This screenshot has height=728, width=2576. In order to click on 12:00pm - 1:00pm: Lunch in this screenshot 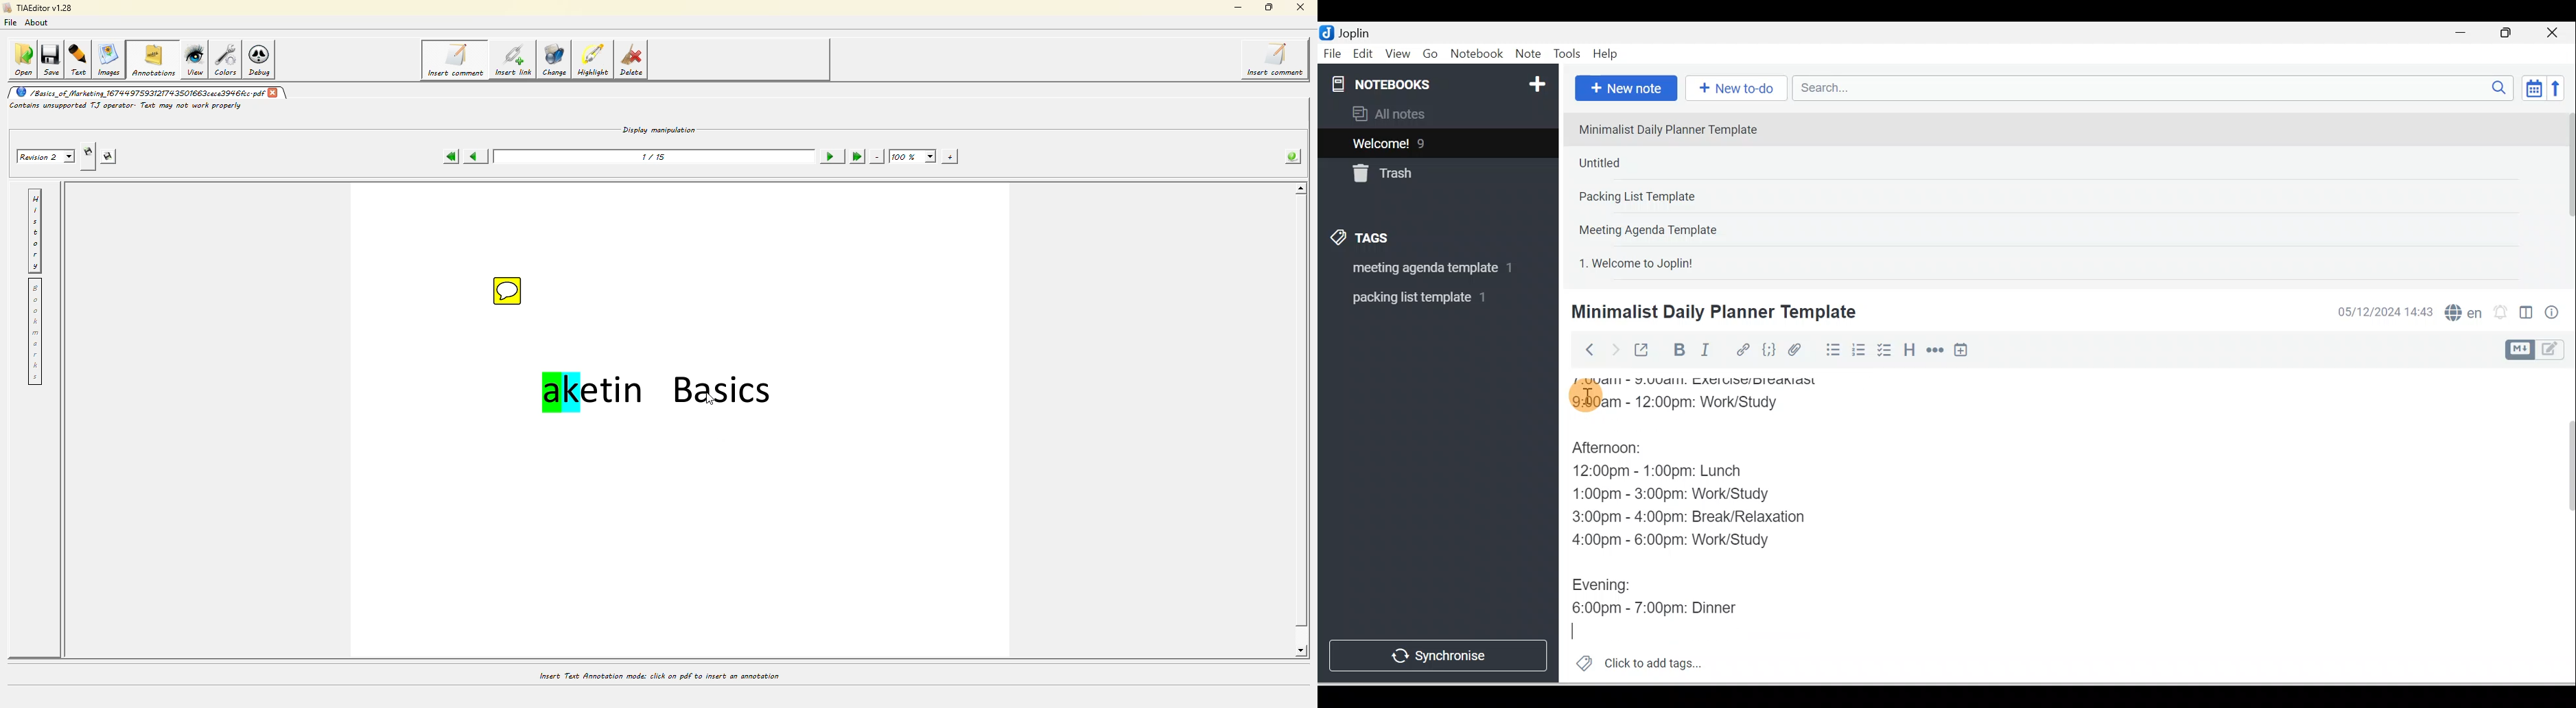, I will do `click(1675, 473)`.